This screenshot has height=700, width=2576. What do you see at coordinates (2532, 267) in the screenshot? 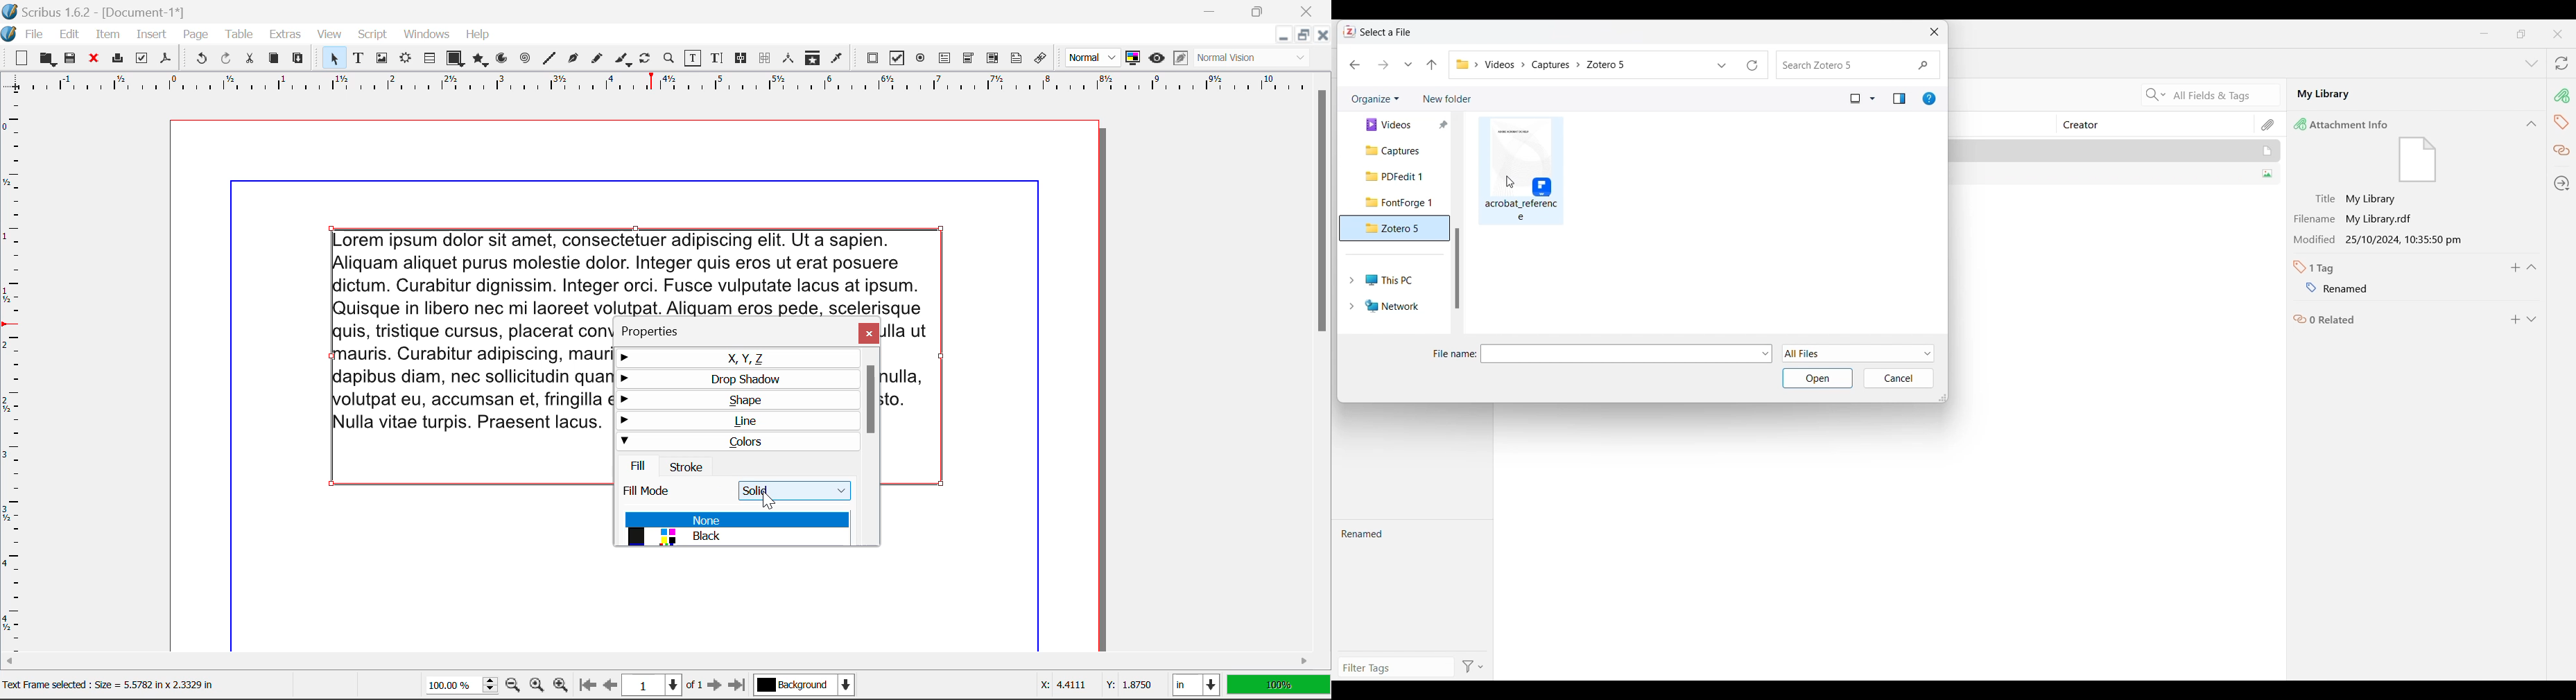
I see `Collapse` at bounding box center [2532, 267].